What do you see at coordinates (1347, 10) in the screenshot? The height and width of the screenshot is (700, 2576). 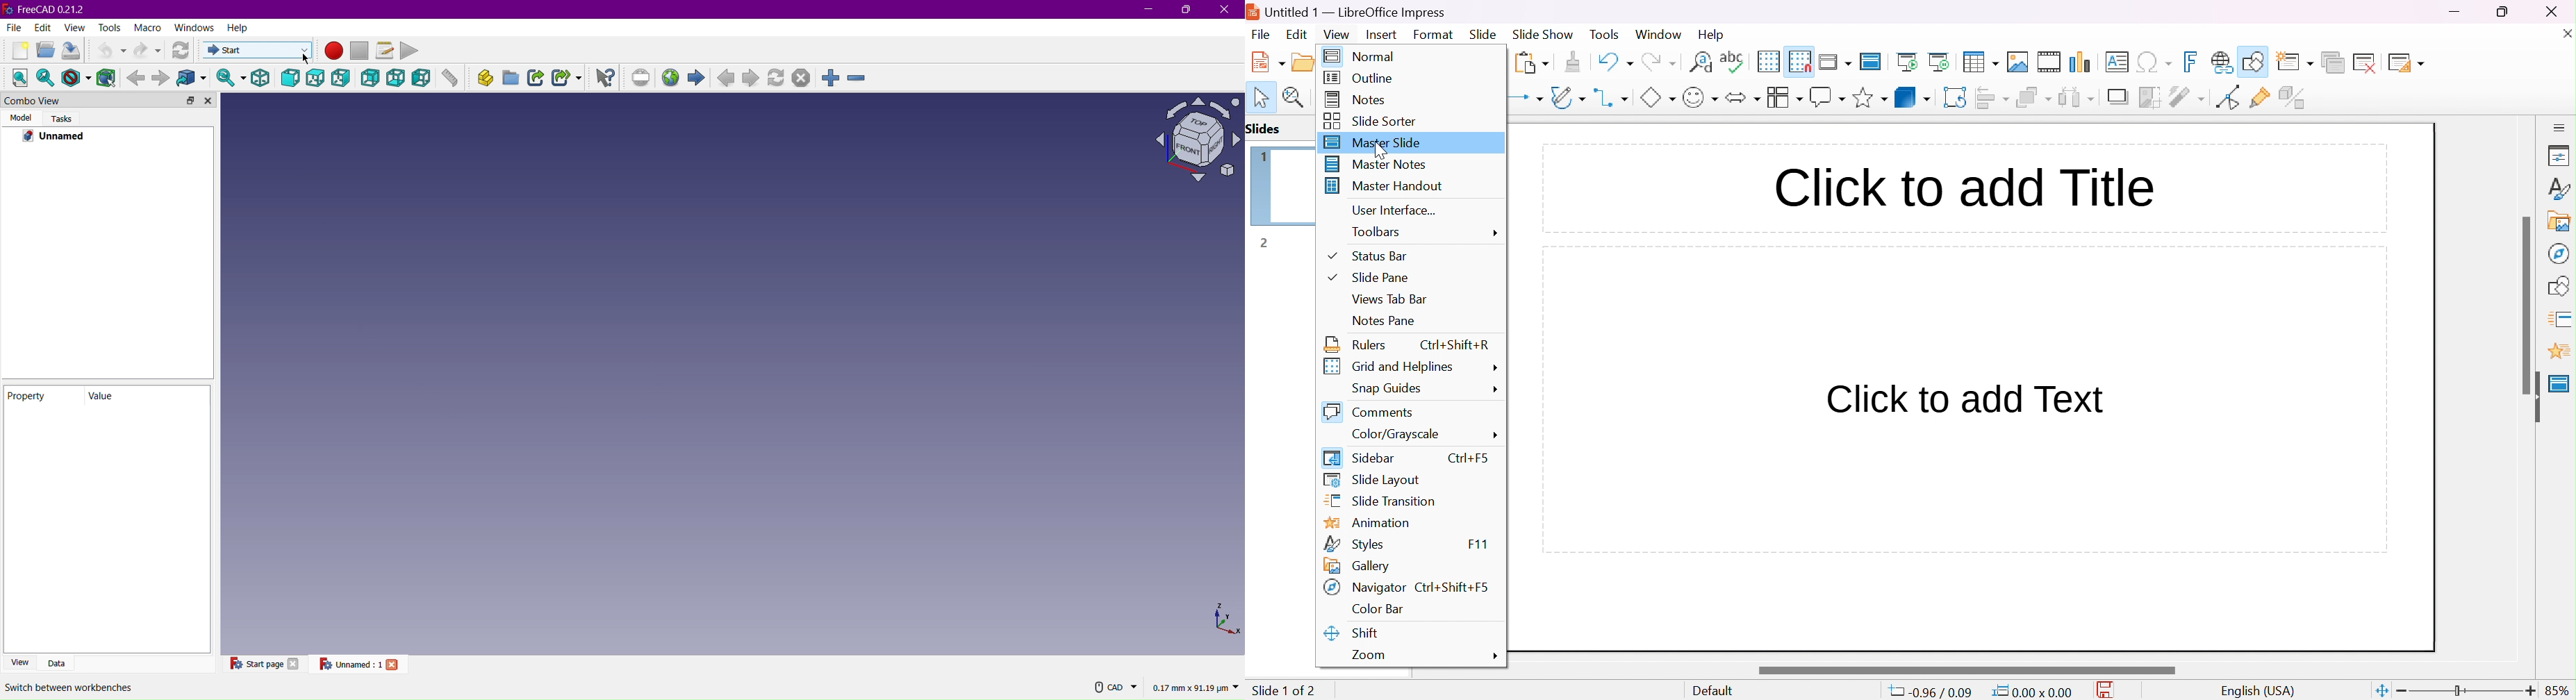 I see `untitled 1 - LibreOffice Impress` at bounding box center [1347, 10].